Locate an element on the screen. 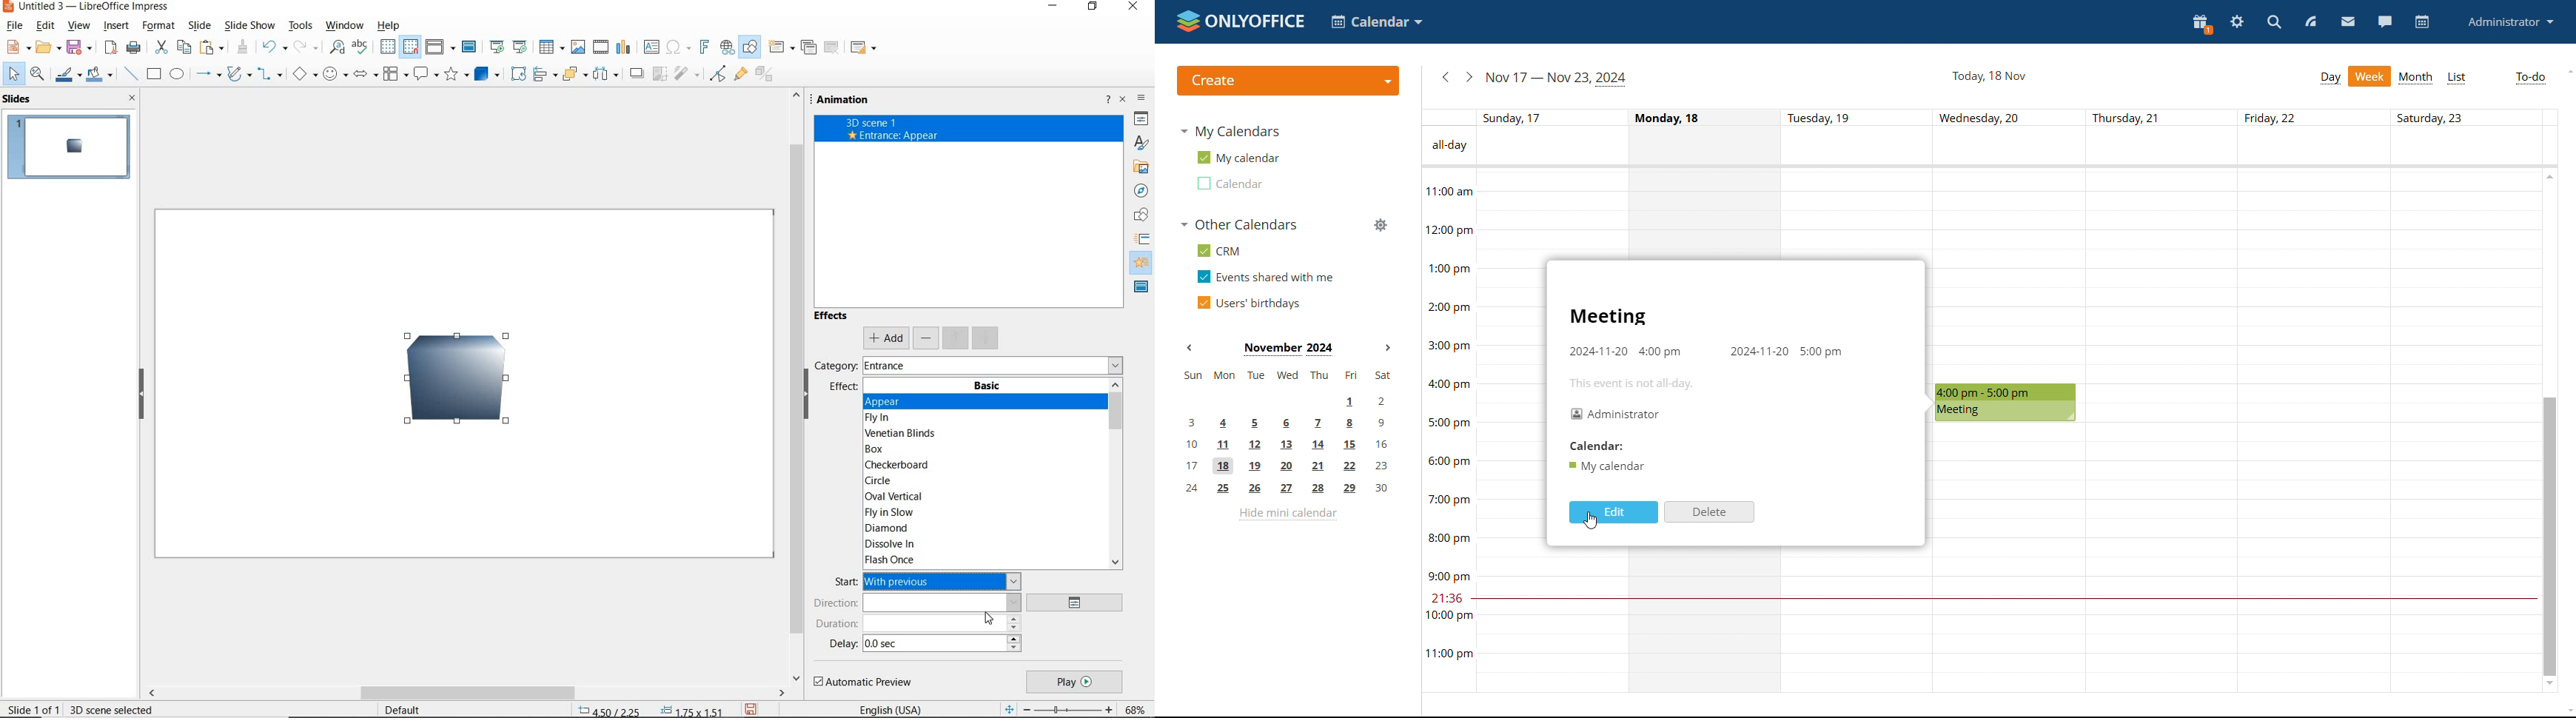  undo is located at coordinates (273, 47).